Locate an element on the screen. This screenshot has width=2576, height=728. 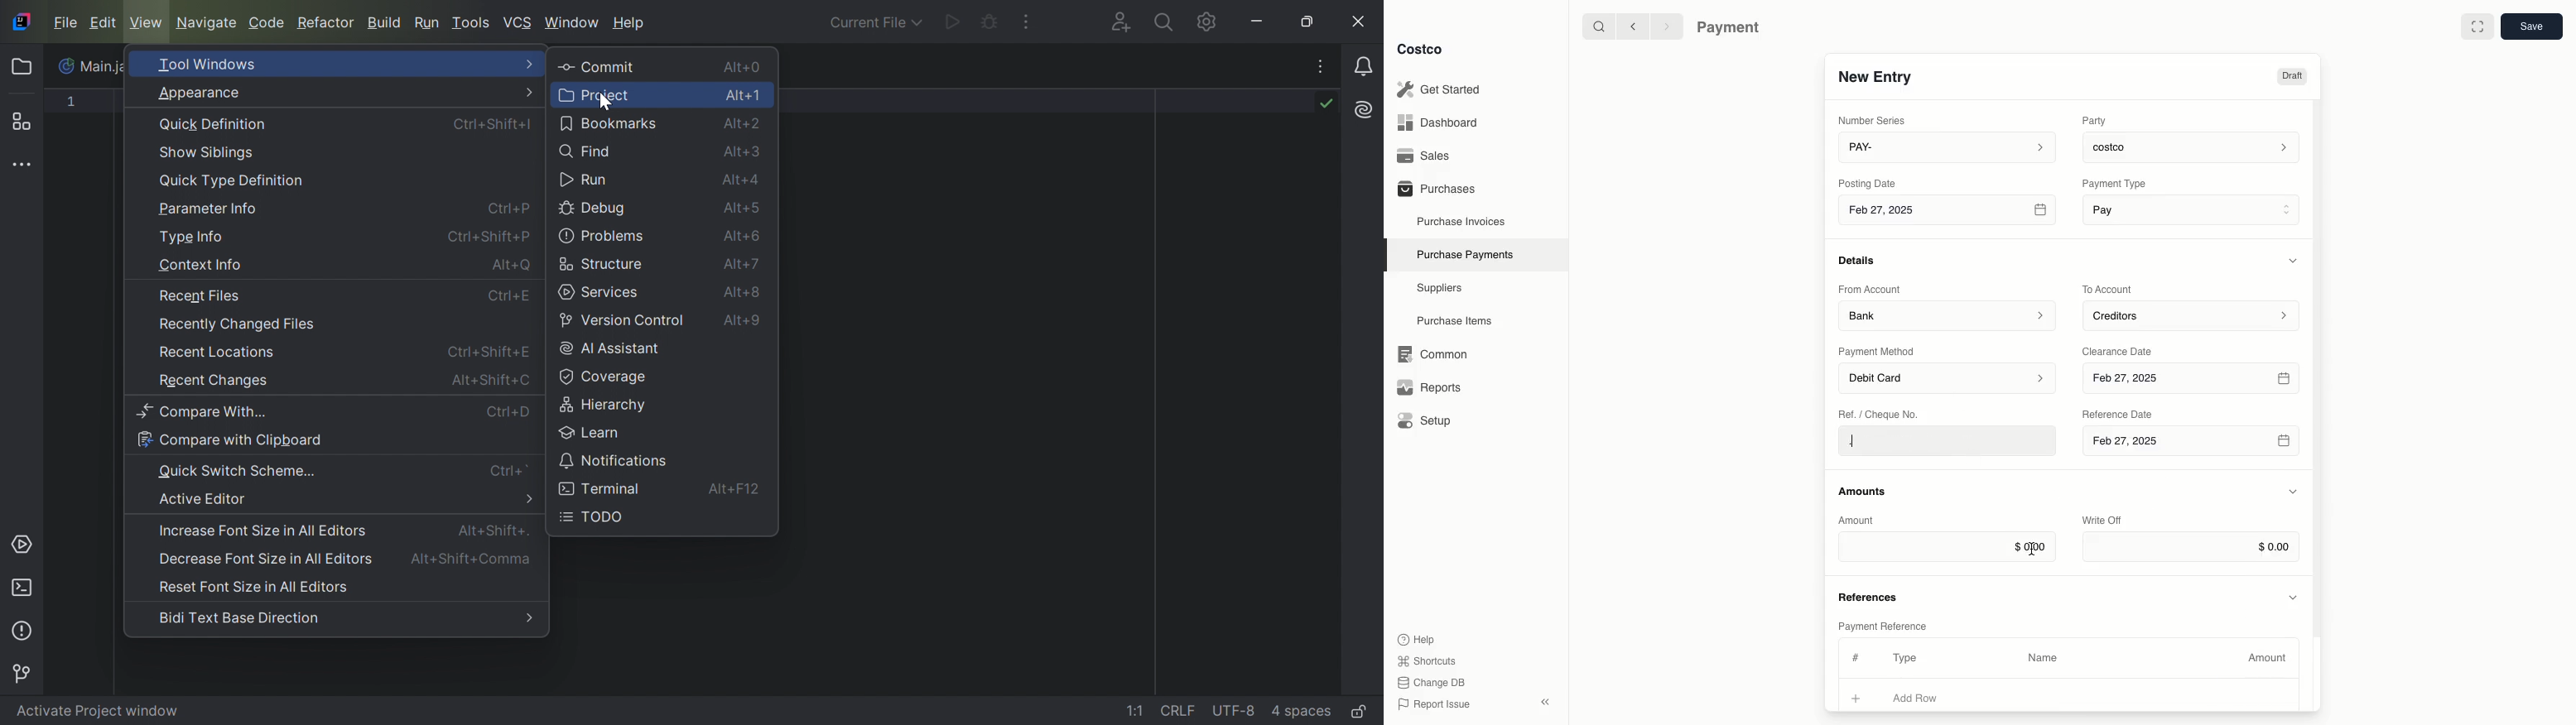
Recent Files is located at coordinates (199, 296).